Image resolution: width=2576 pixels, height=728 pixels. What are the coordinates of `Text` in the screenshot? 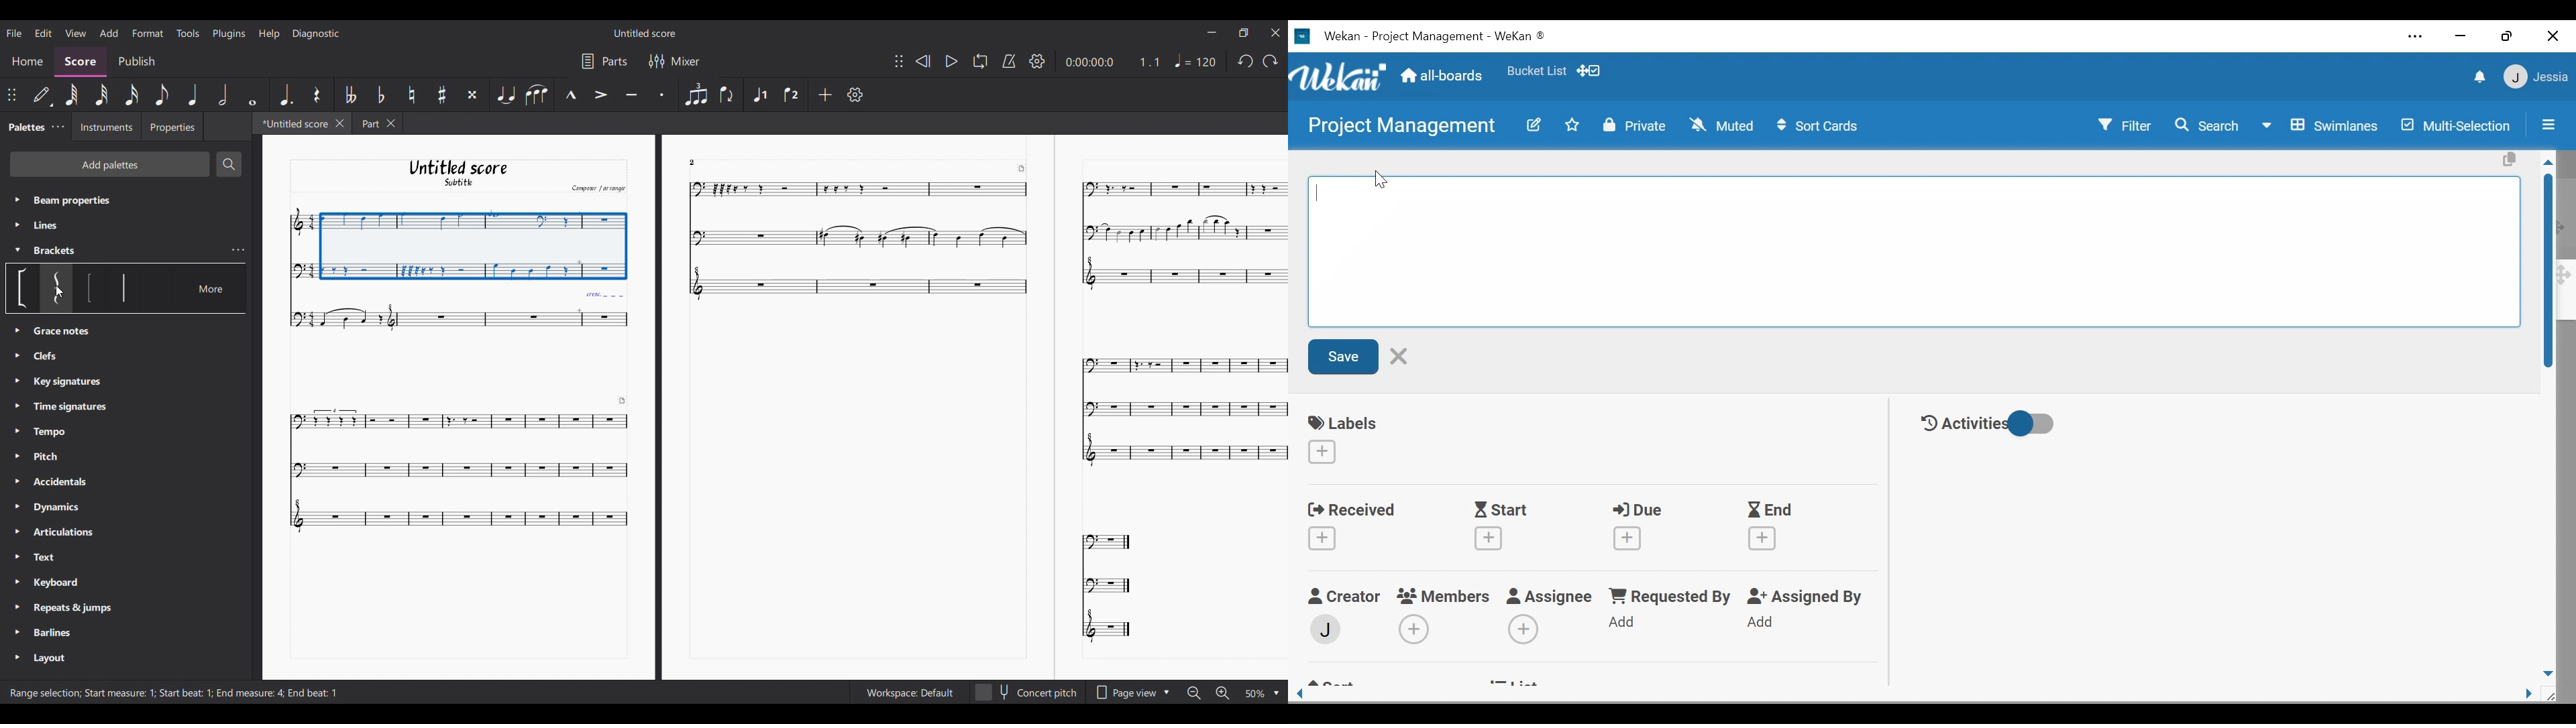 It's located at (66, 557).